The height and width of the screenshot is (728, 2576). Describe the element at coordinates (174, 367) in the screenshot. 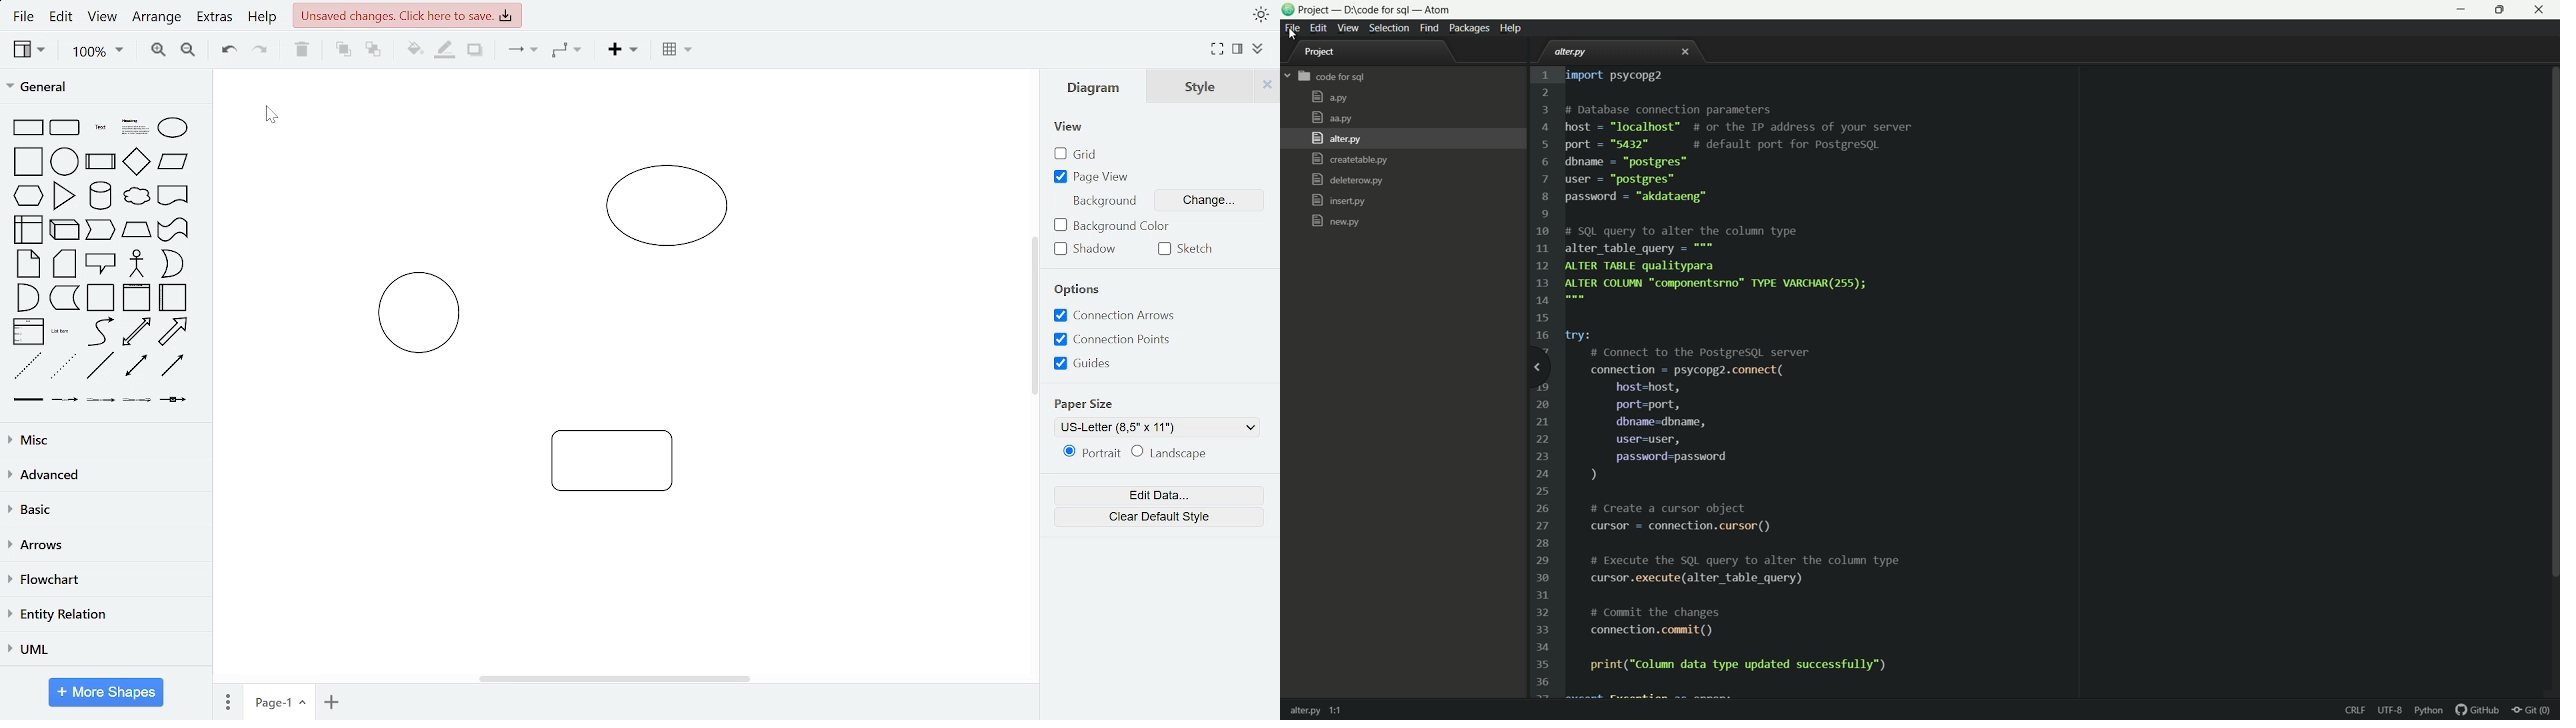

I see `directional connector` at that location.